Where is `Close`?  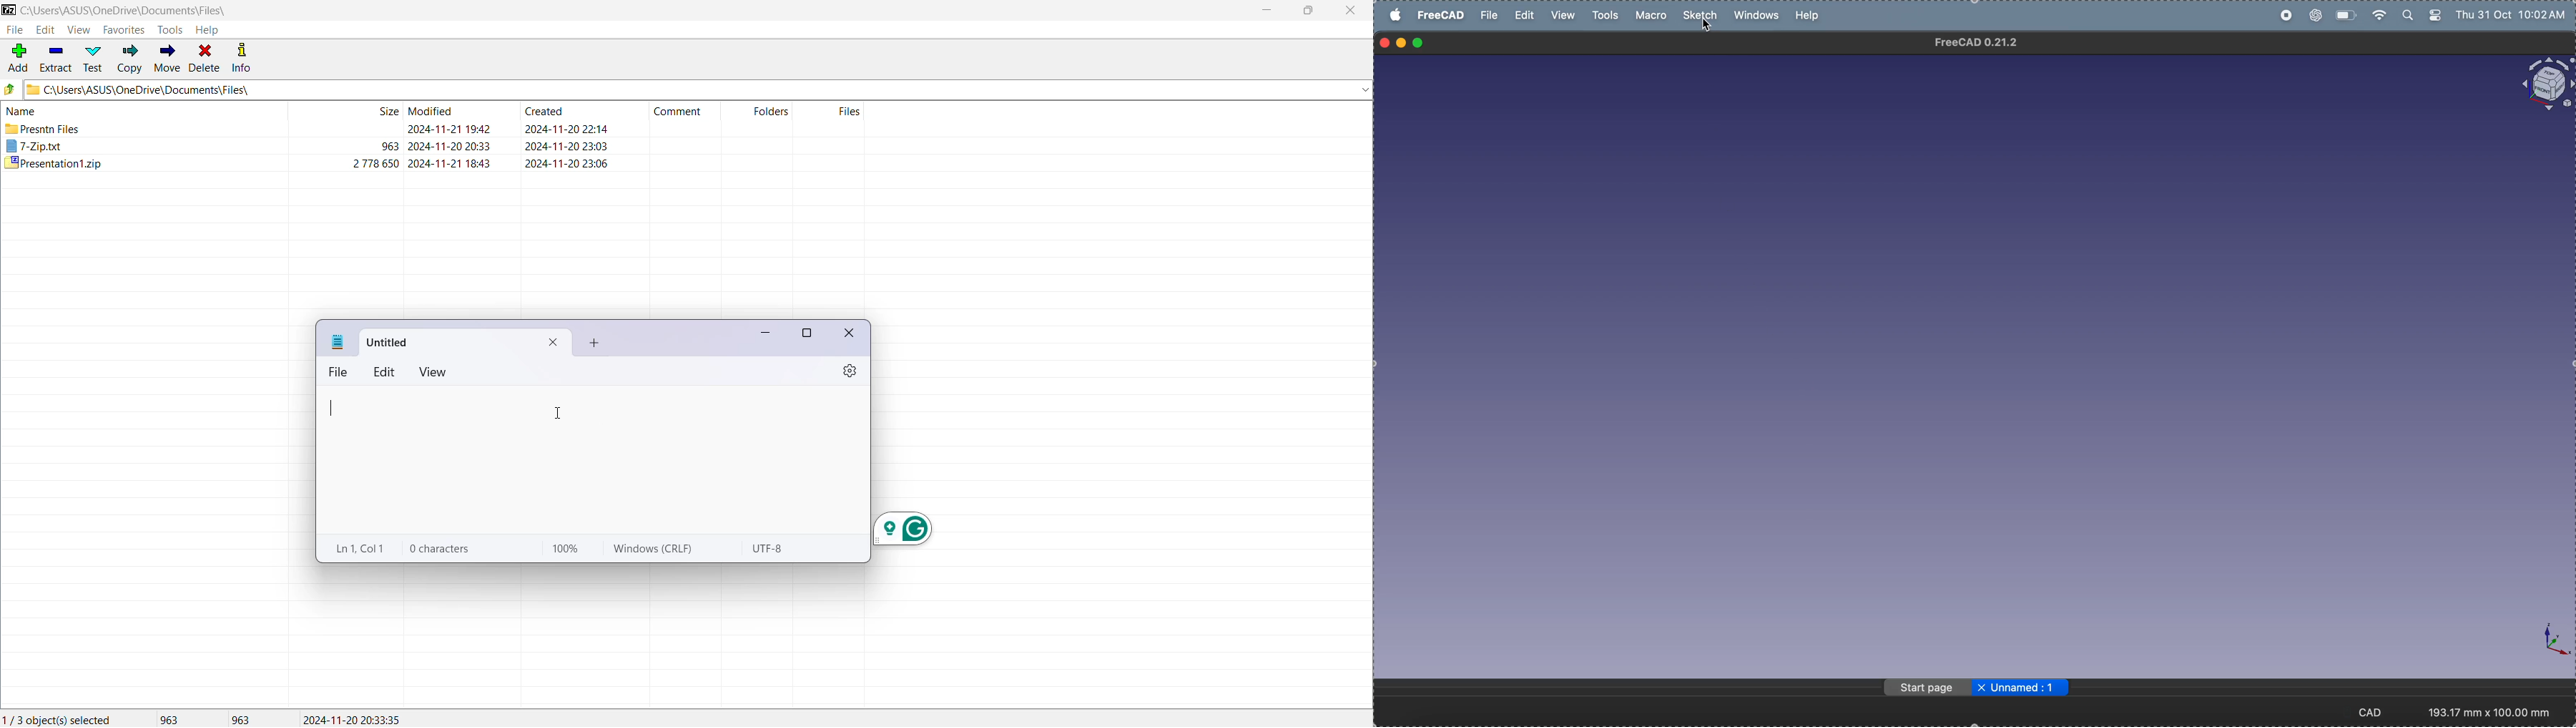
Close is located at coordinates (1353, 11).